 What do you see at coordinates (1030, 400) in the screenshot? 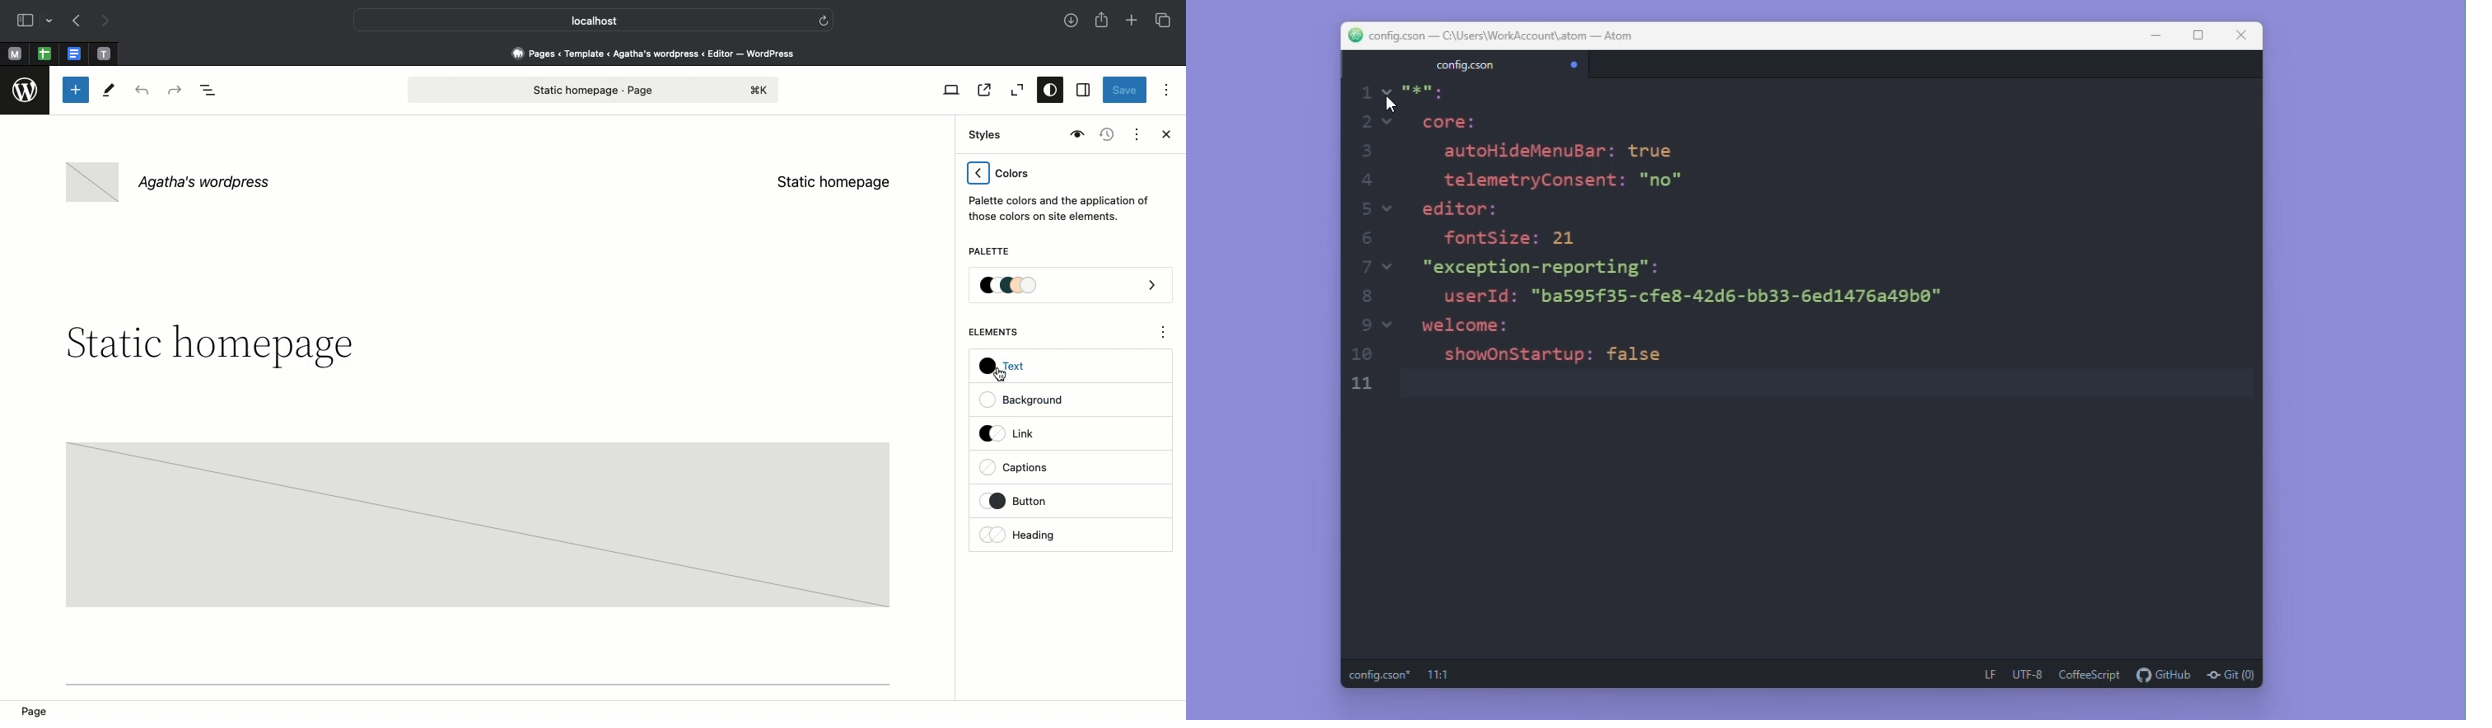
I see `Background` at bounding box center [1030, 400].